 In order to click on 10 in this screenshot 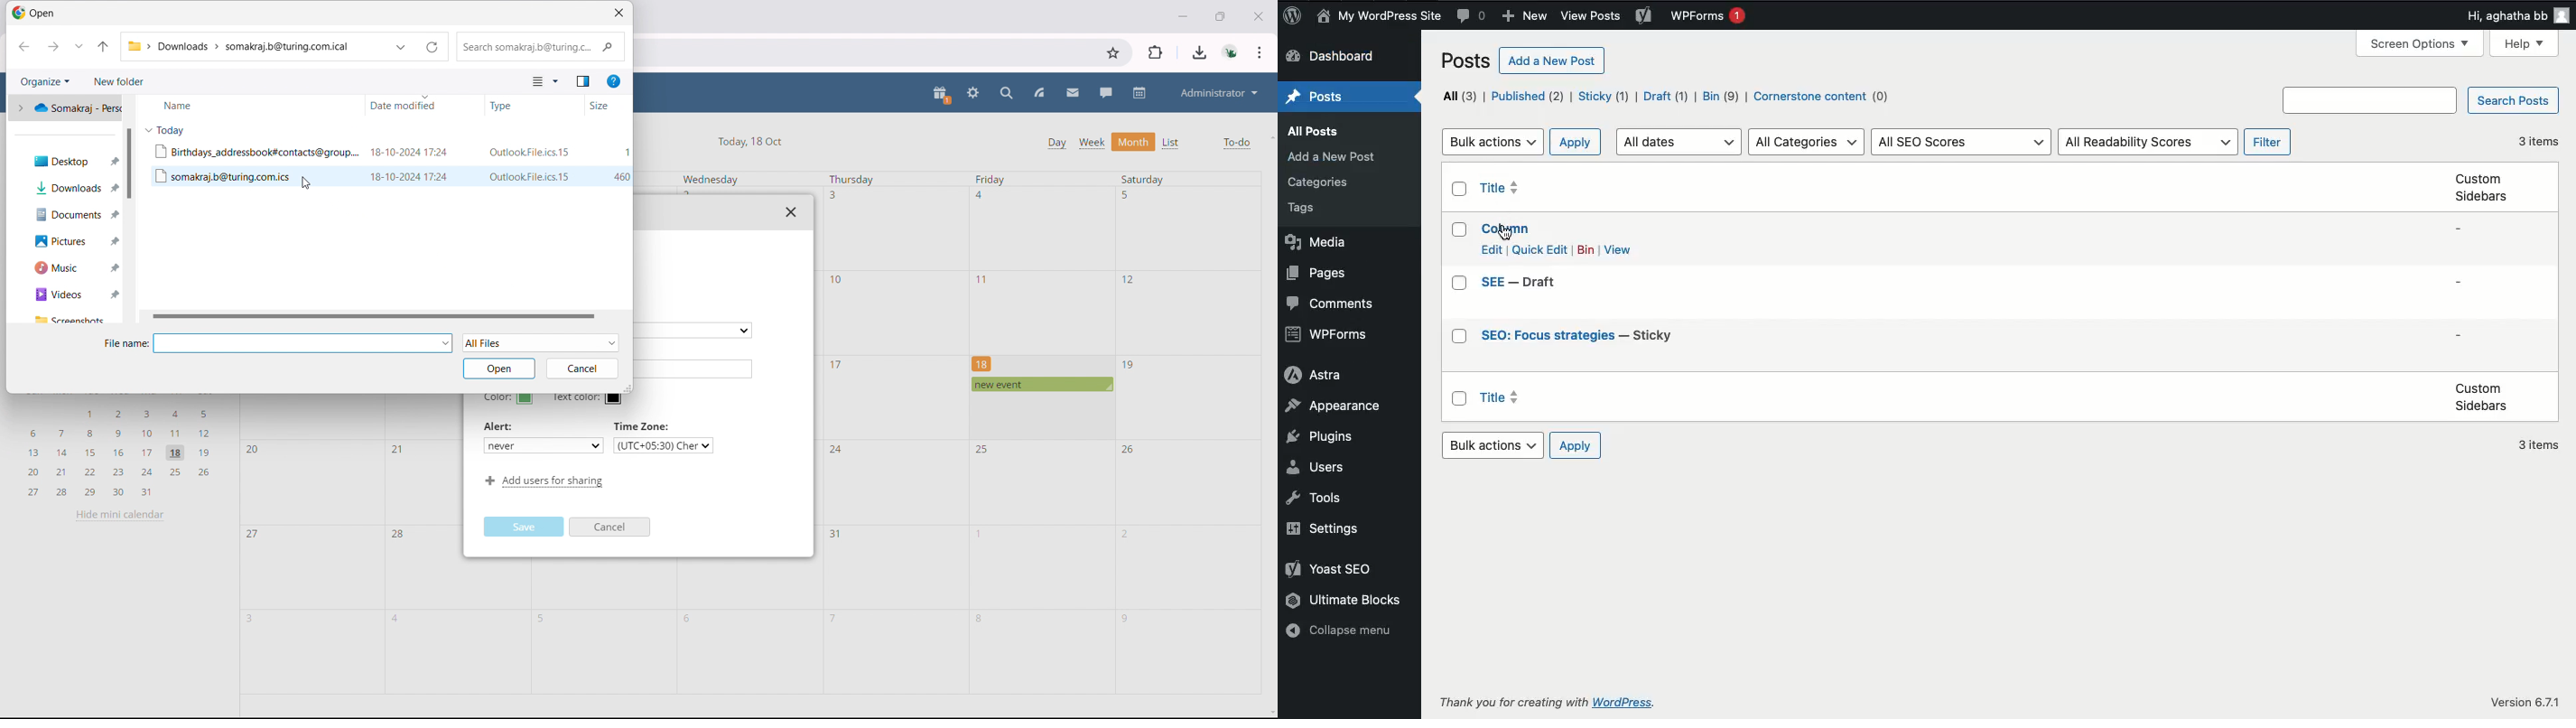, I will do `click(838, 280)`.